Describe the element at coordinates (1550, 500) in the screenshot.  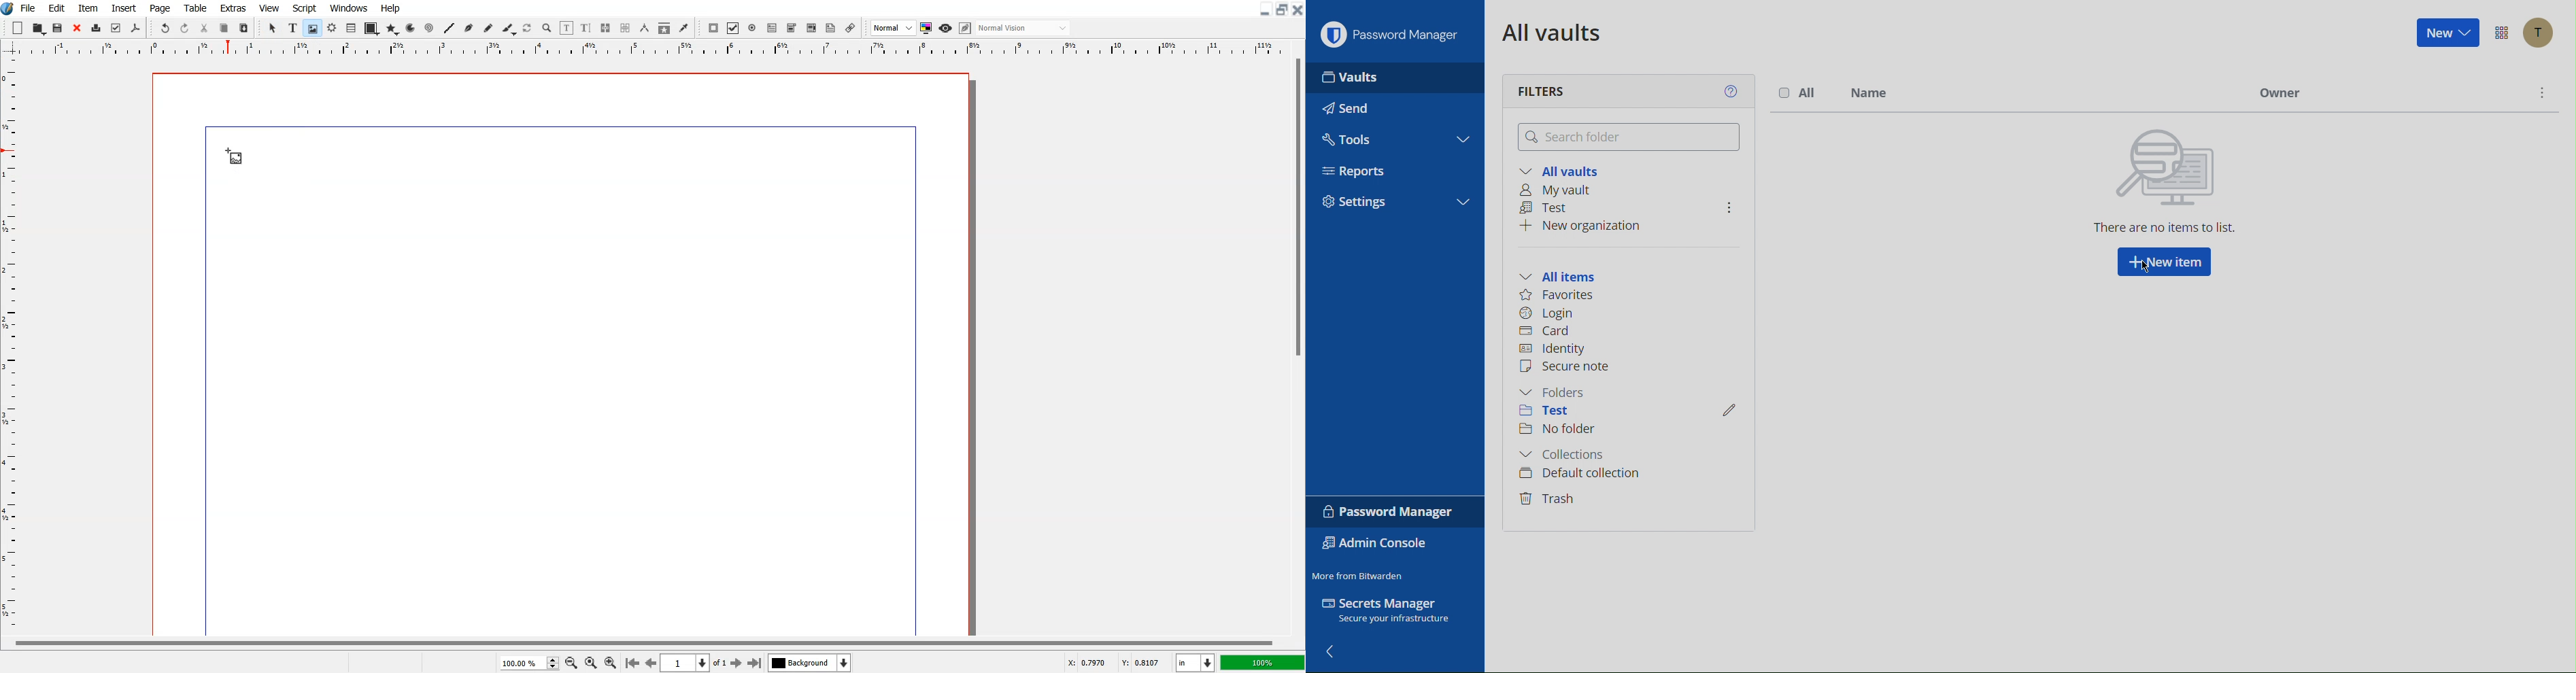
I see `Trash` at that location.